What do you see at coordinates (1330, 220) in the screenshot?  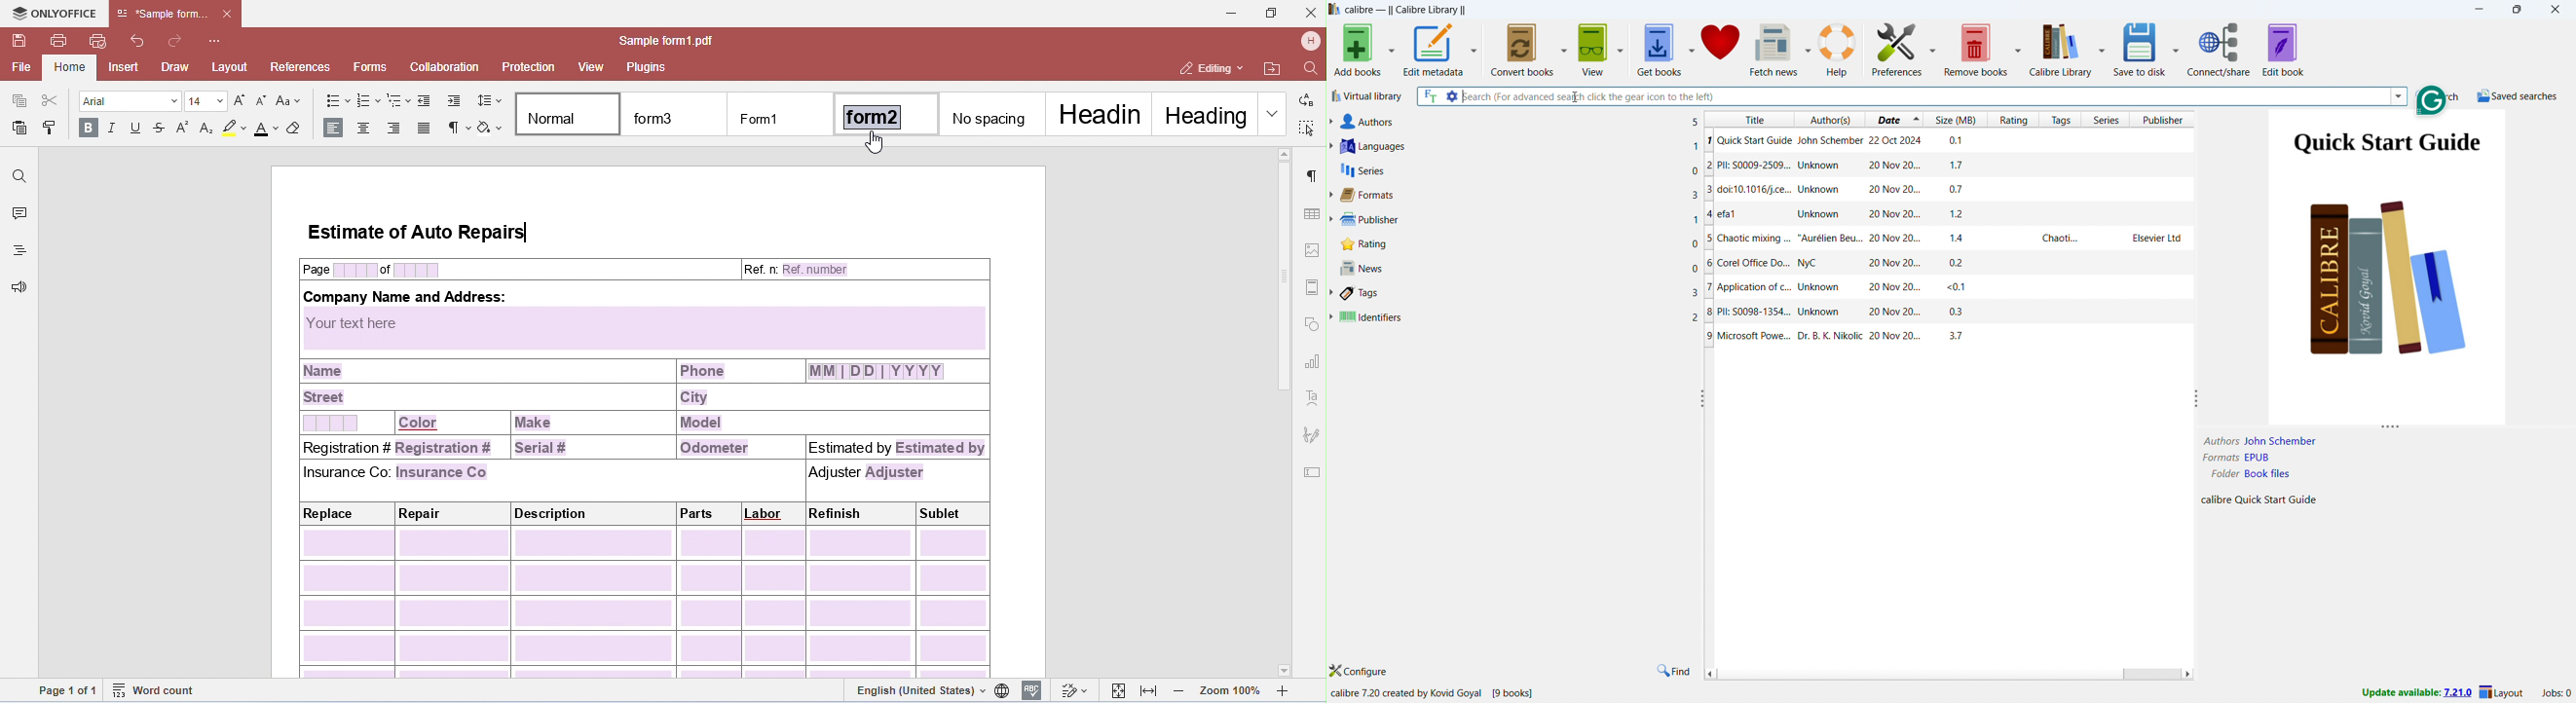 I see `expand publisher` at bounding box center [1330, 220].